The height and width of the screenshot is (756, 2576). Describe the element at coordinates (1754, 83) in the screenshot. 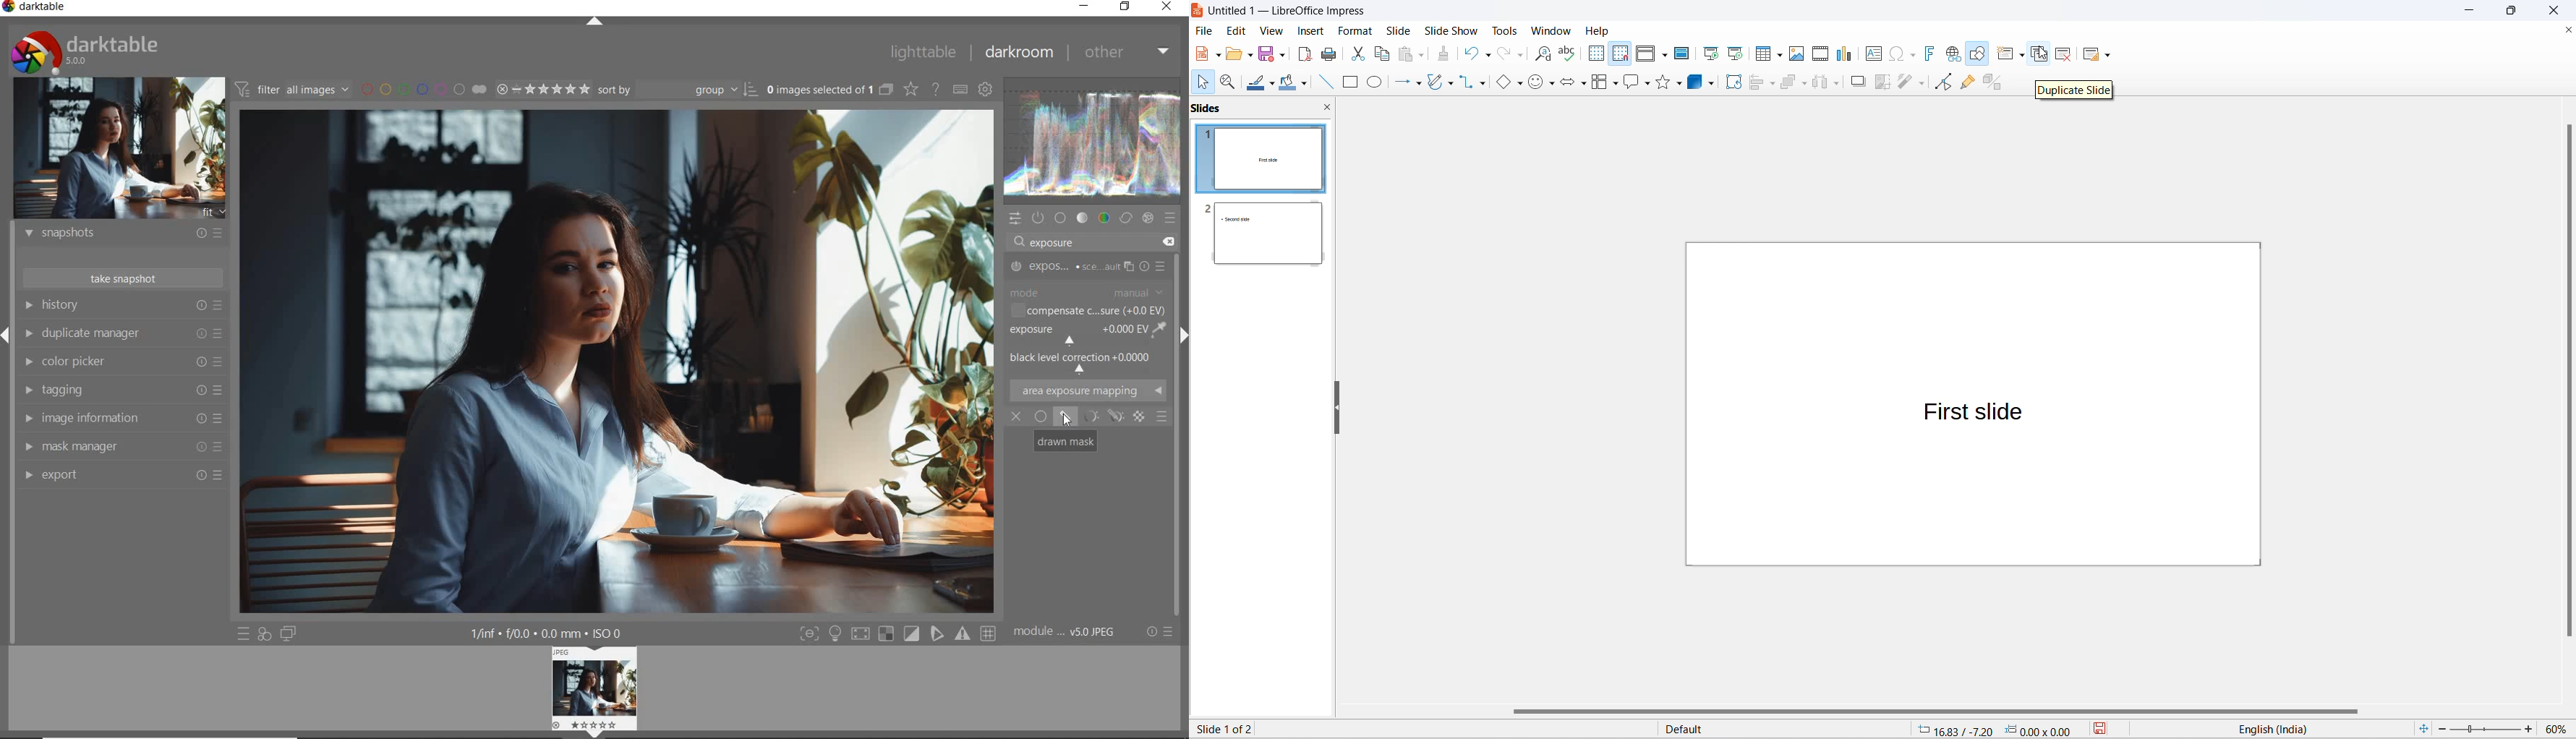

I see `align object options` at that location.